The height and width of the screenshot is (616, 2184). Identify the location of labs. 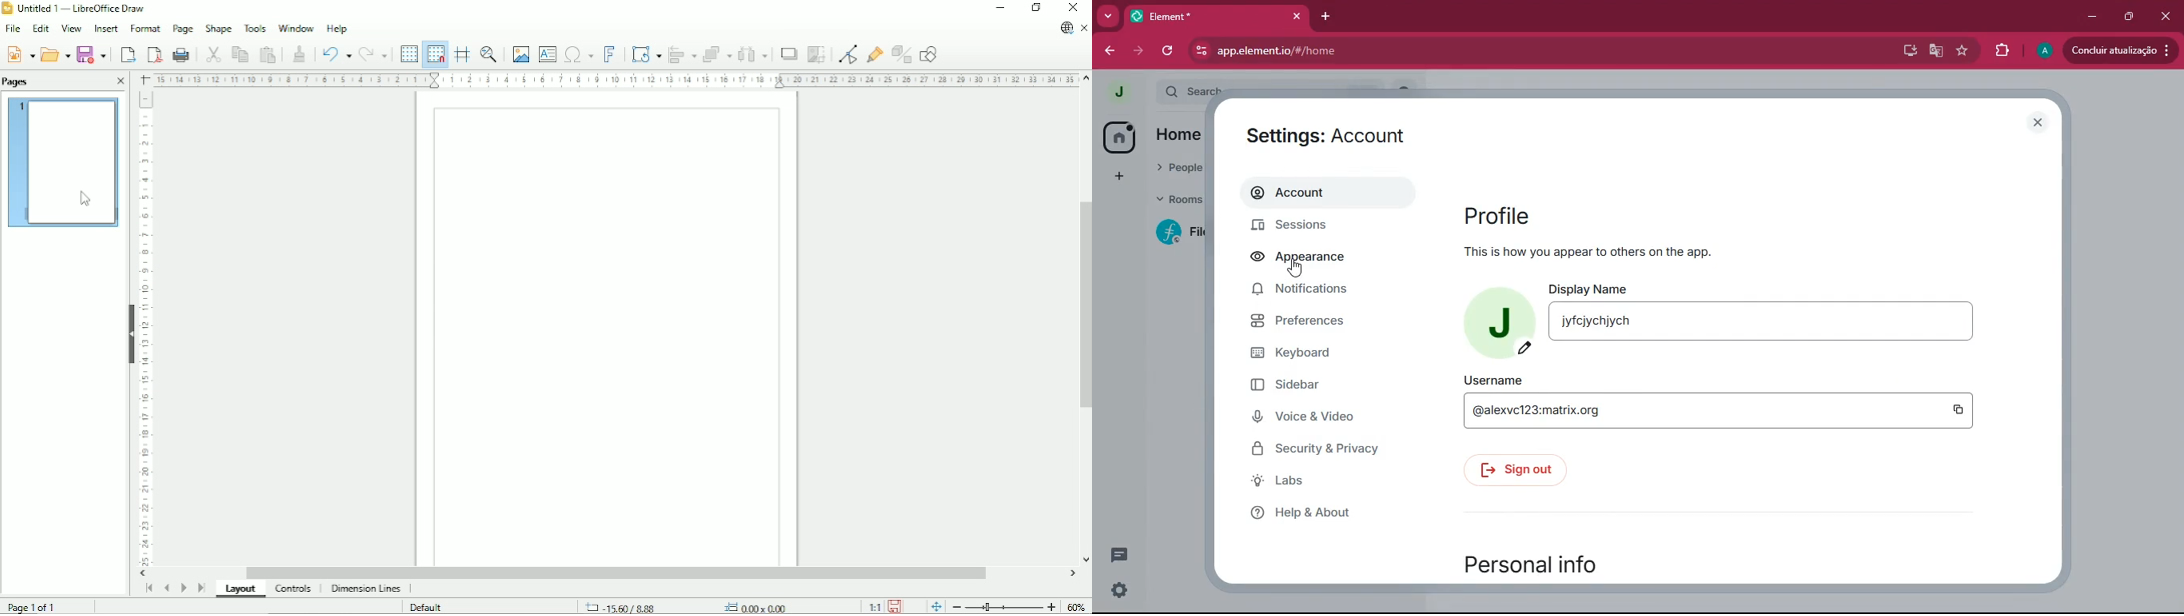
(1317, 484).